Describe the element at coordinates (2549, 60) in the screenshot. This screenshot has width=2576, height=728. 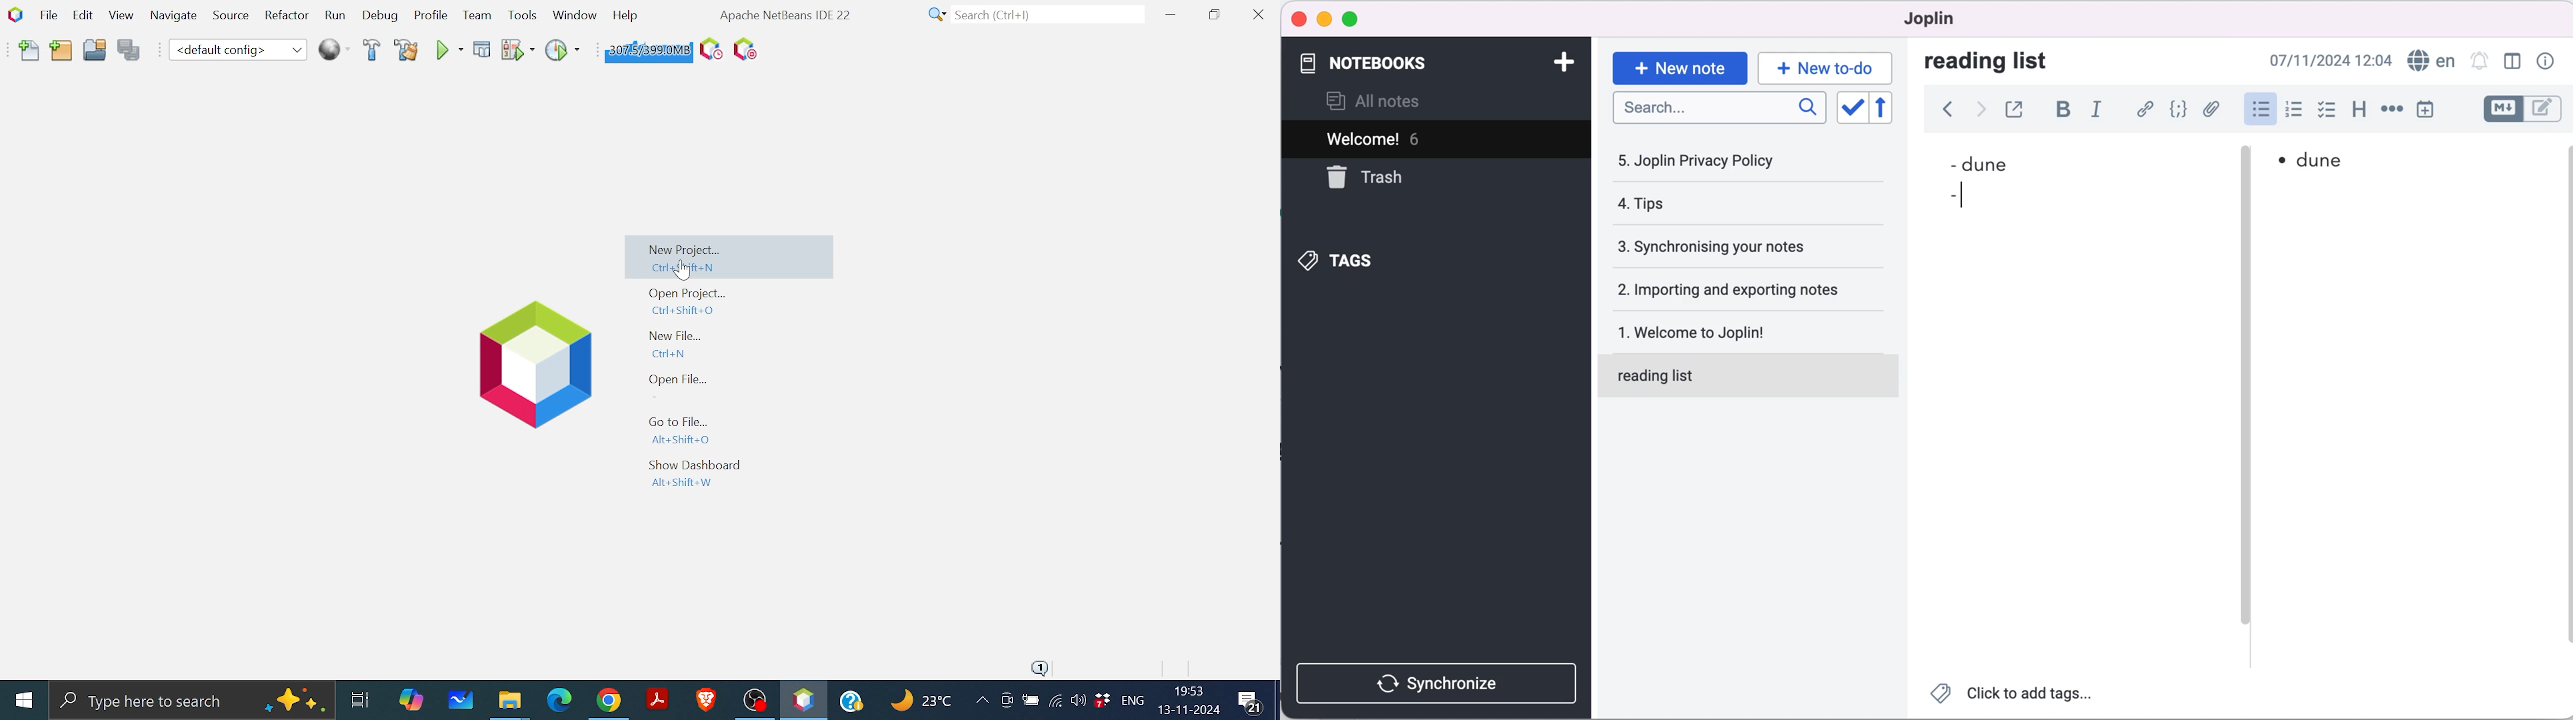
I see `note properties` at that location.